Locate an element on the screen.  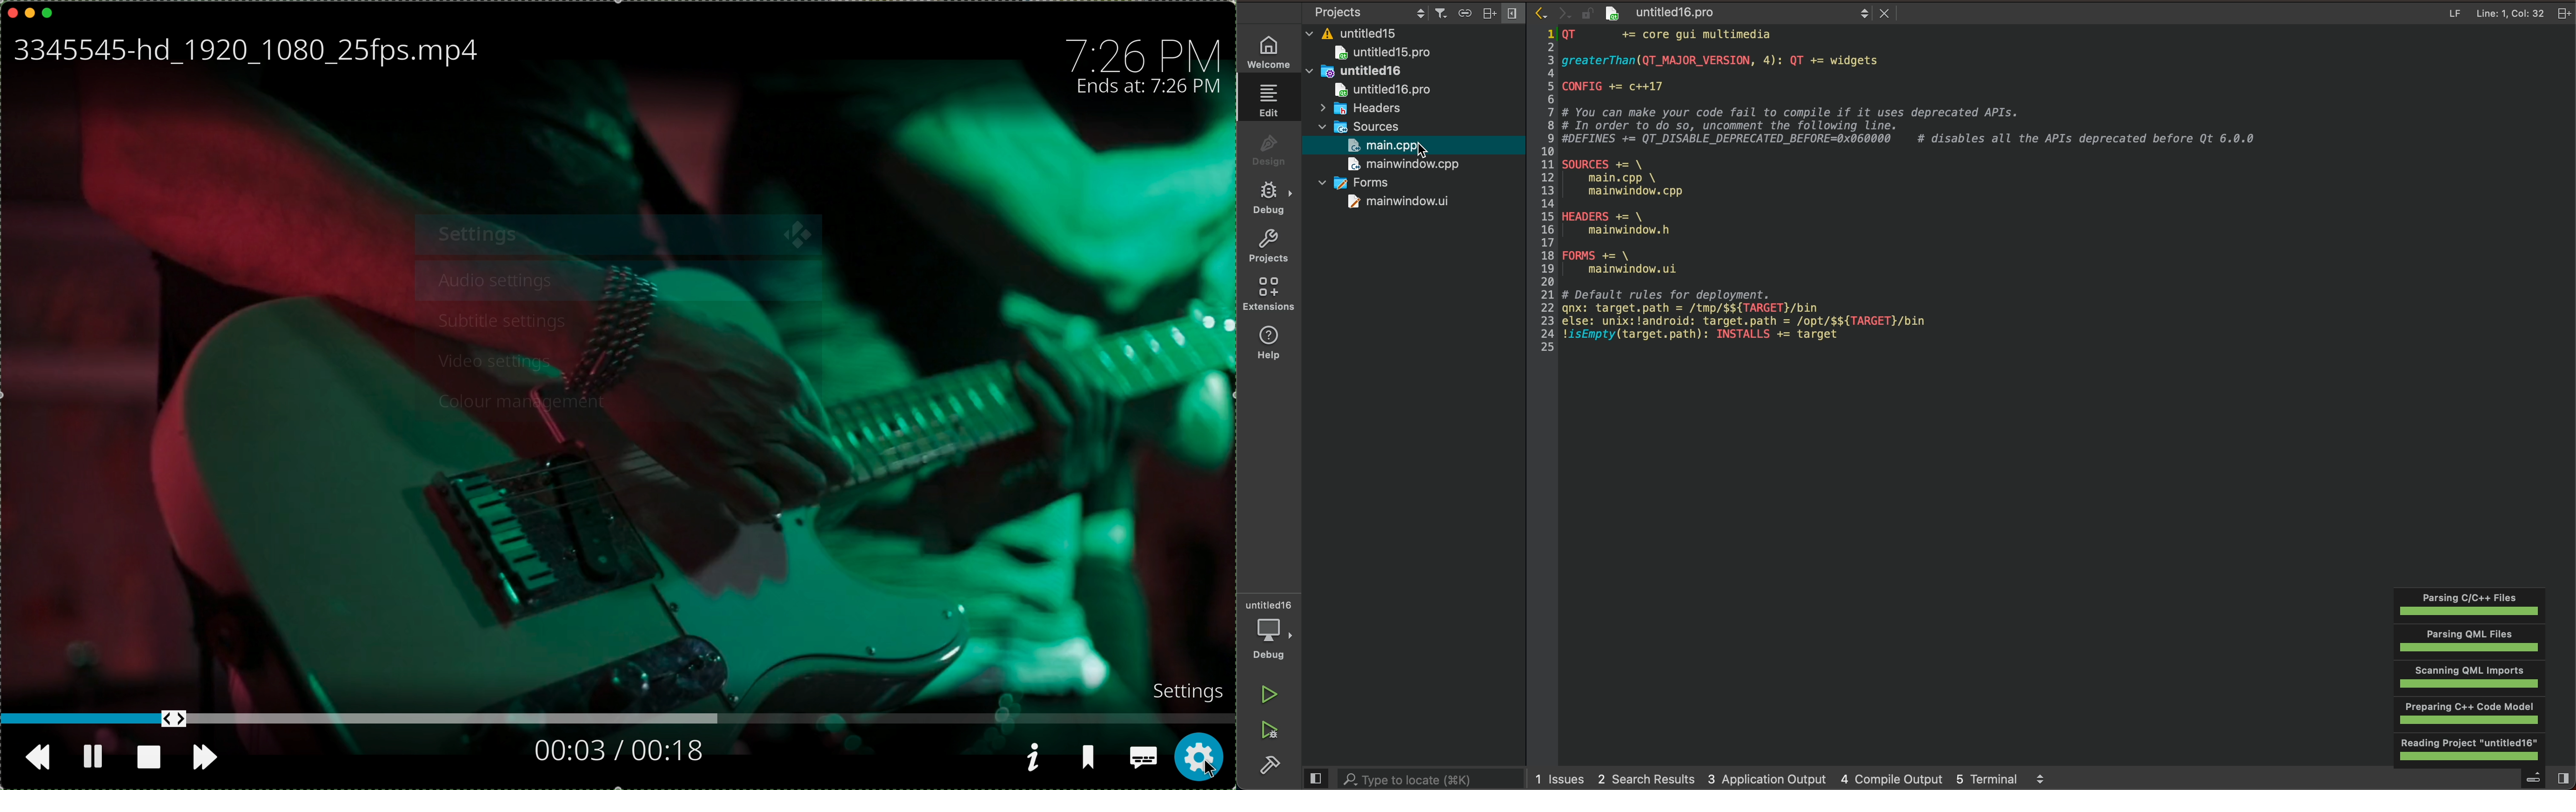
settings is located at coordinates (1180, 689).